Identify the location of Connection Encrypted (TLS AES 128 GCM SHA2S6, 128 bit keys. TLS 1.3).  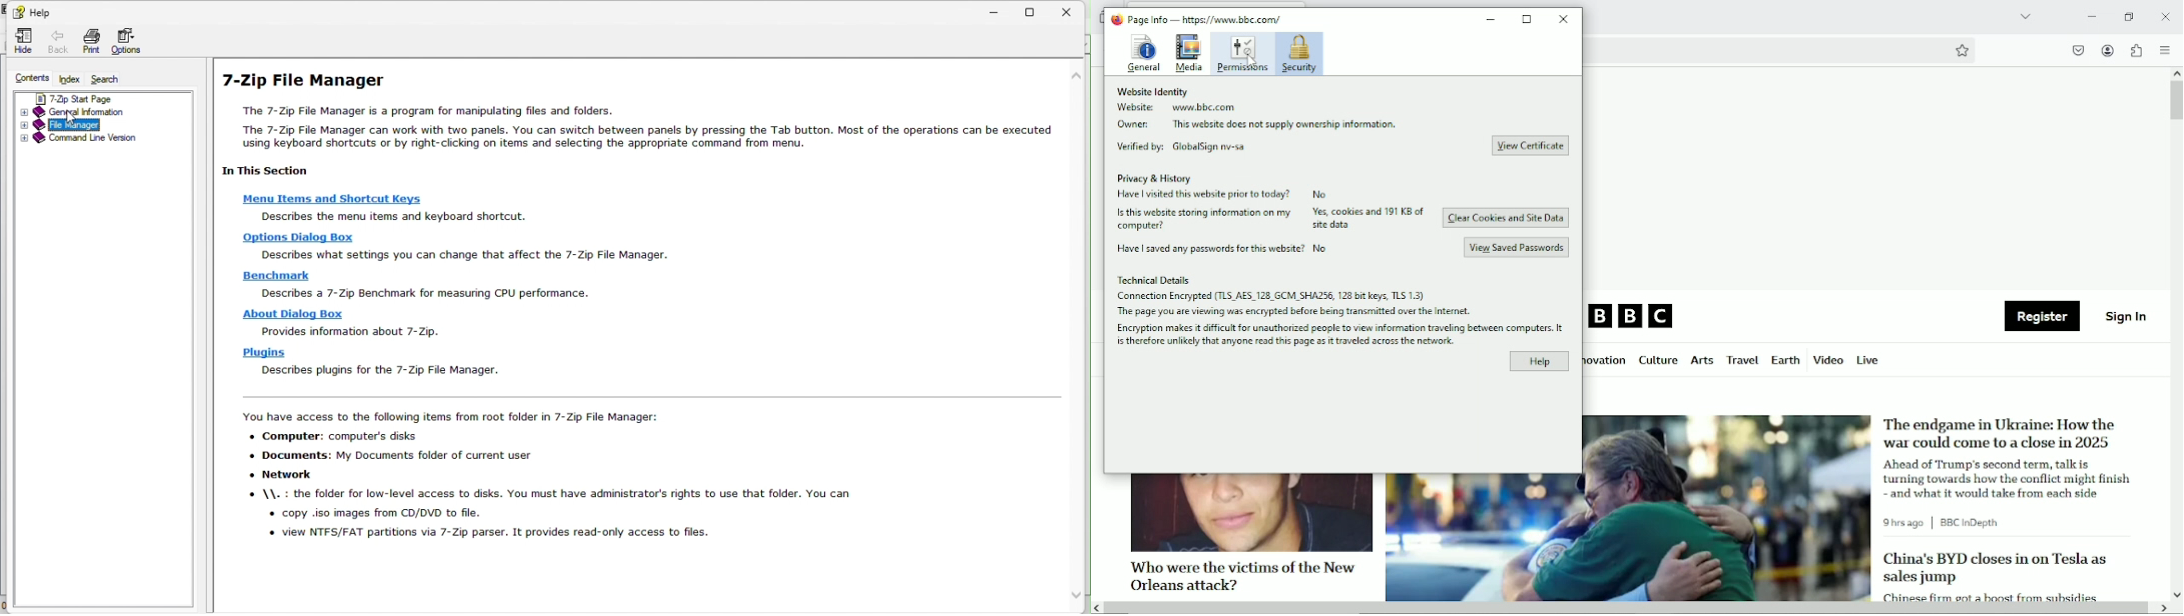
(1274, 294).